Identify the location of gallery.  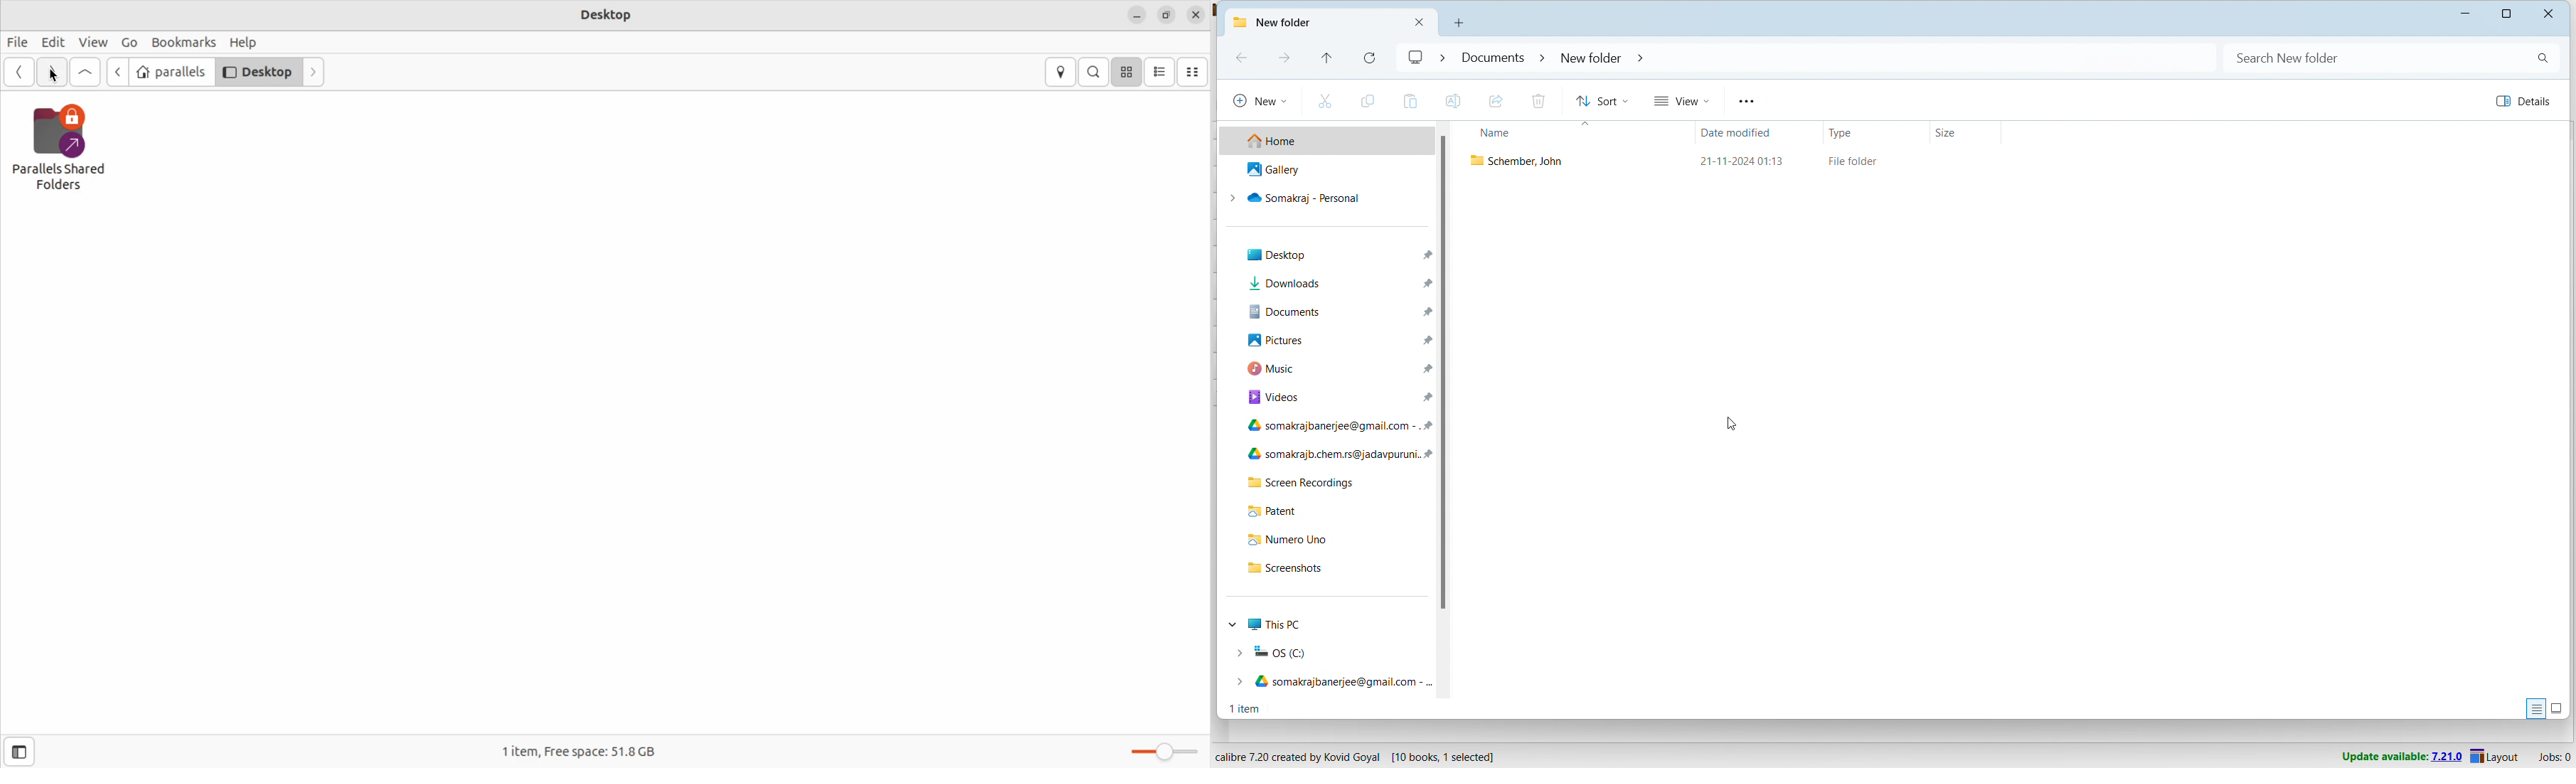
(1318, 167).